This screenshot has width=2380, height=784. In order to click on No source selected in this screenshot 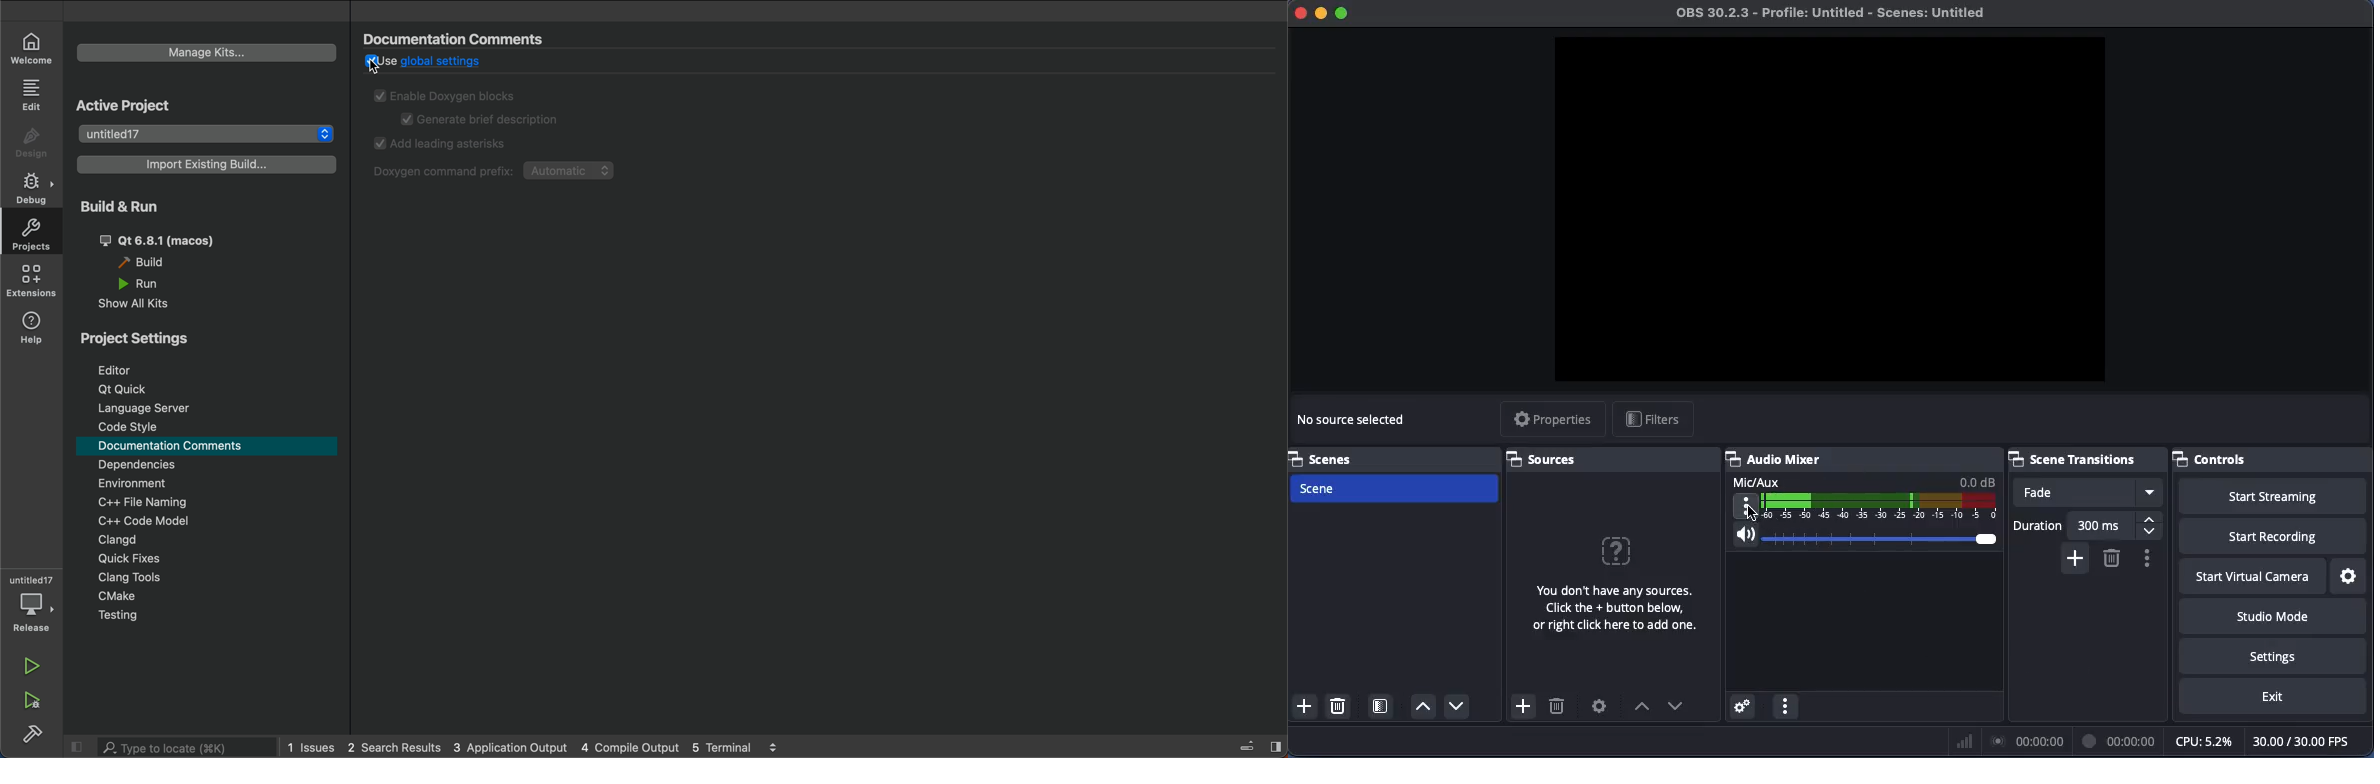, I will do `click(1354, 421)`.